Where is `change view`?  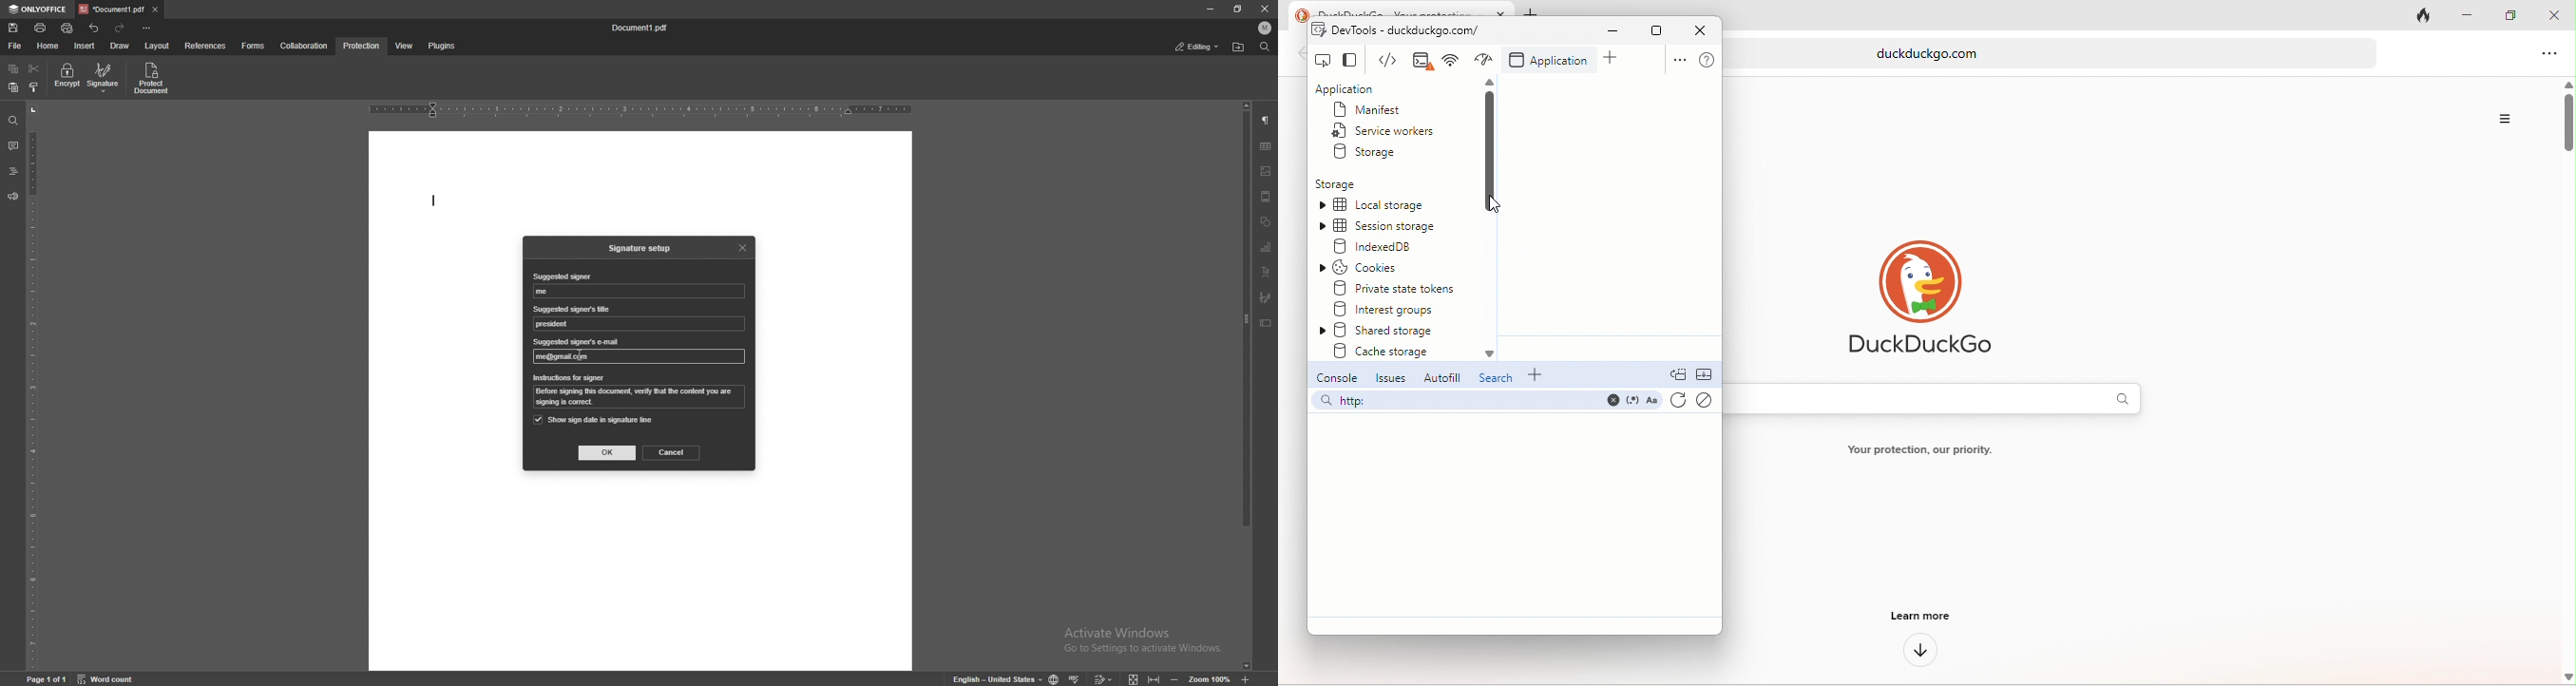 change view is located at coordinates (1358, 62).